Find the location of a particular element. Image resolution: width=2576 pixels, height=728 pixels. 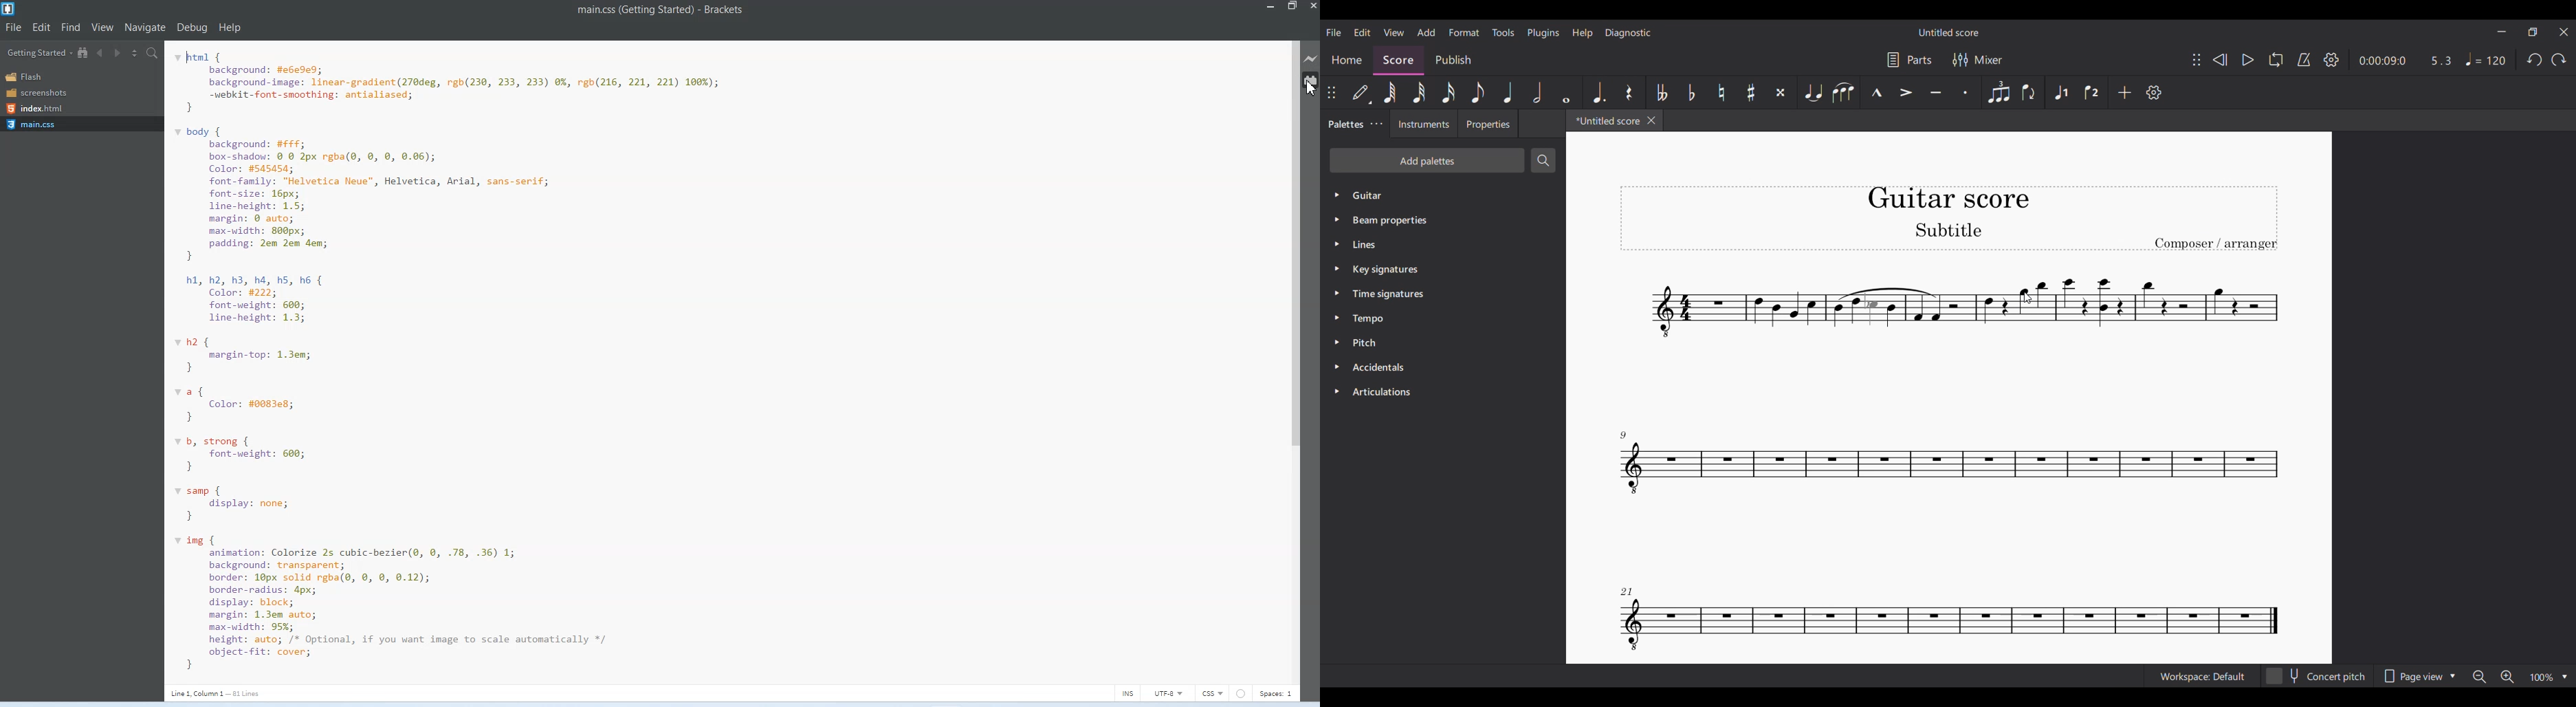

Toggle sharp is located at coordinates (1751, 92).